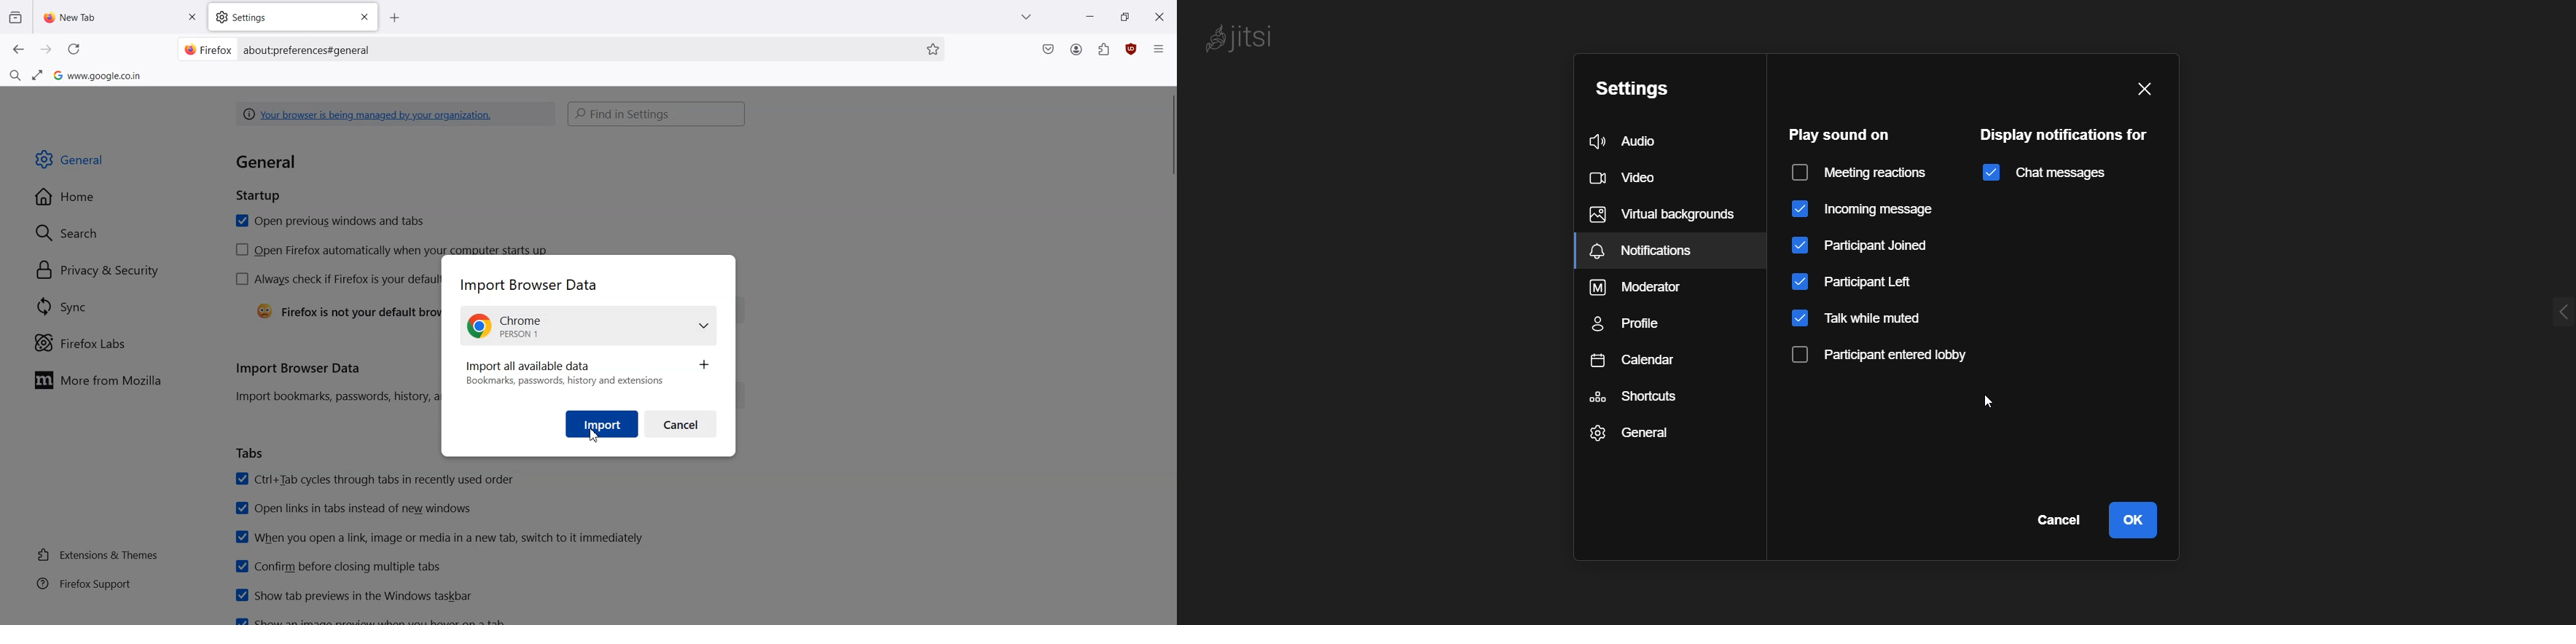 The height and width of the screenshot is (644, 2576). What do you see at coordinates (309, 51) in the screenshot?
I see `Hyperlink` at bounding box center [309, 51].